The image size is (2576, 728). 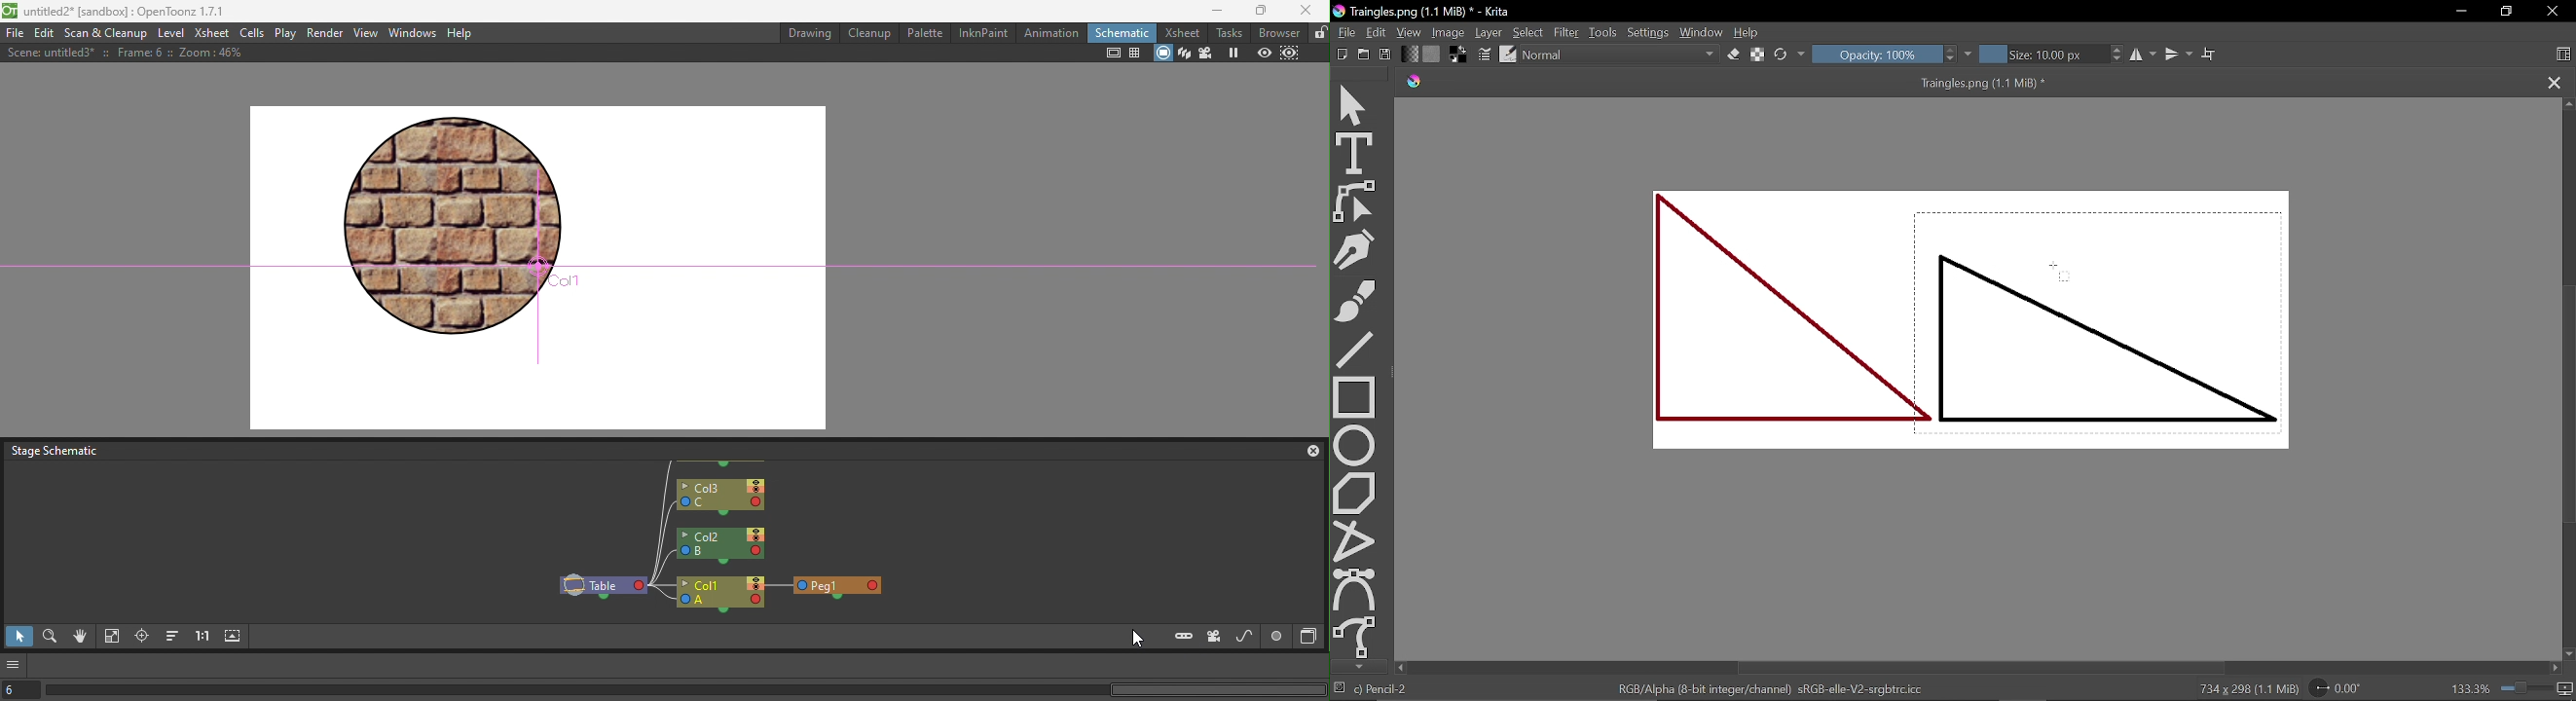 What do you see at coordinates (2513, 688) in the screenshot?
I see `133.3%` at bounding box center [2513, 688].